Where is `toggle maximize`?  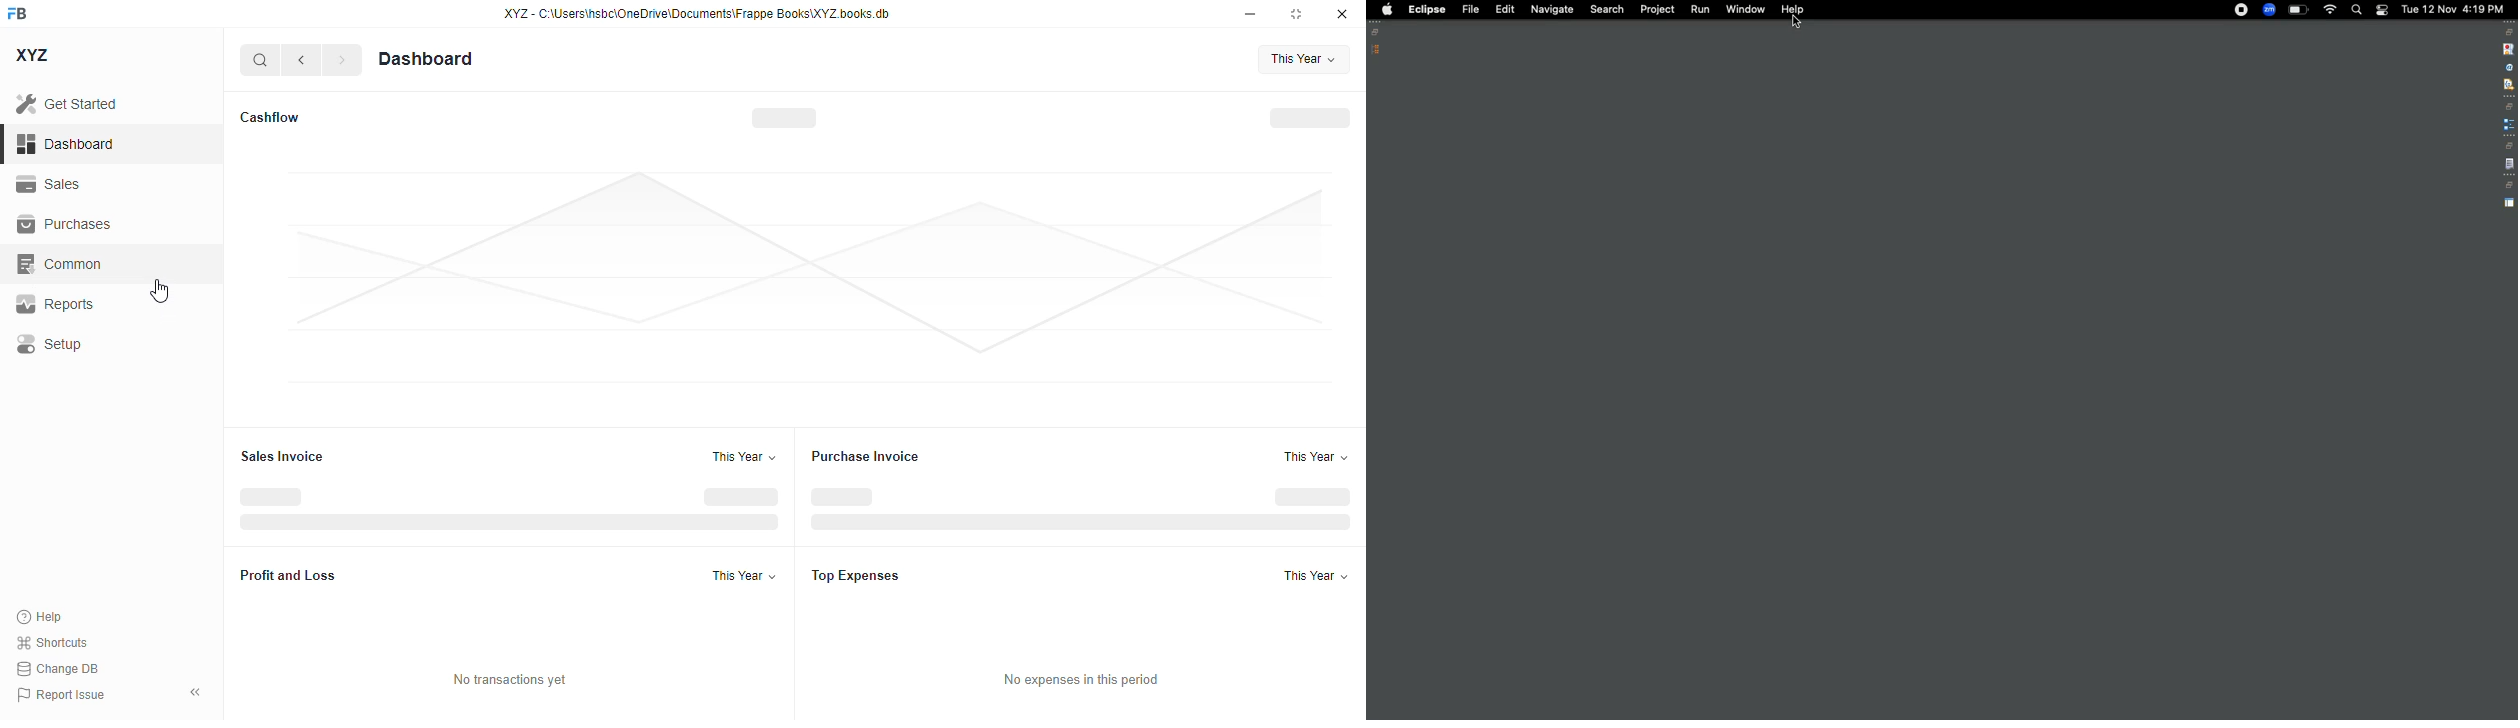
toggle maximize is located at coordinates (1295, 14).